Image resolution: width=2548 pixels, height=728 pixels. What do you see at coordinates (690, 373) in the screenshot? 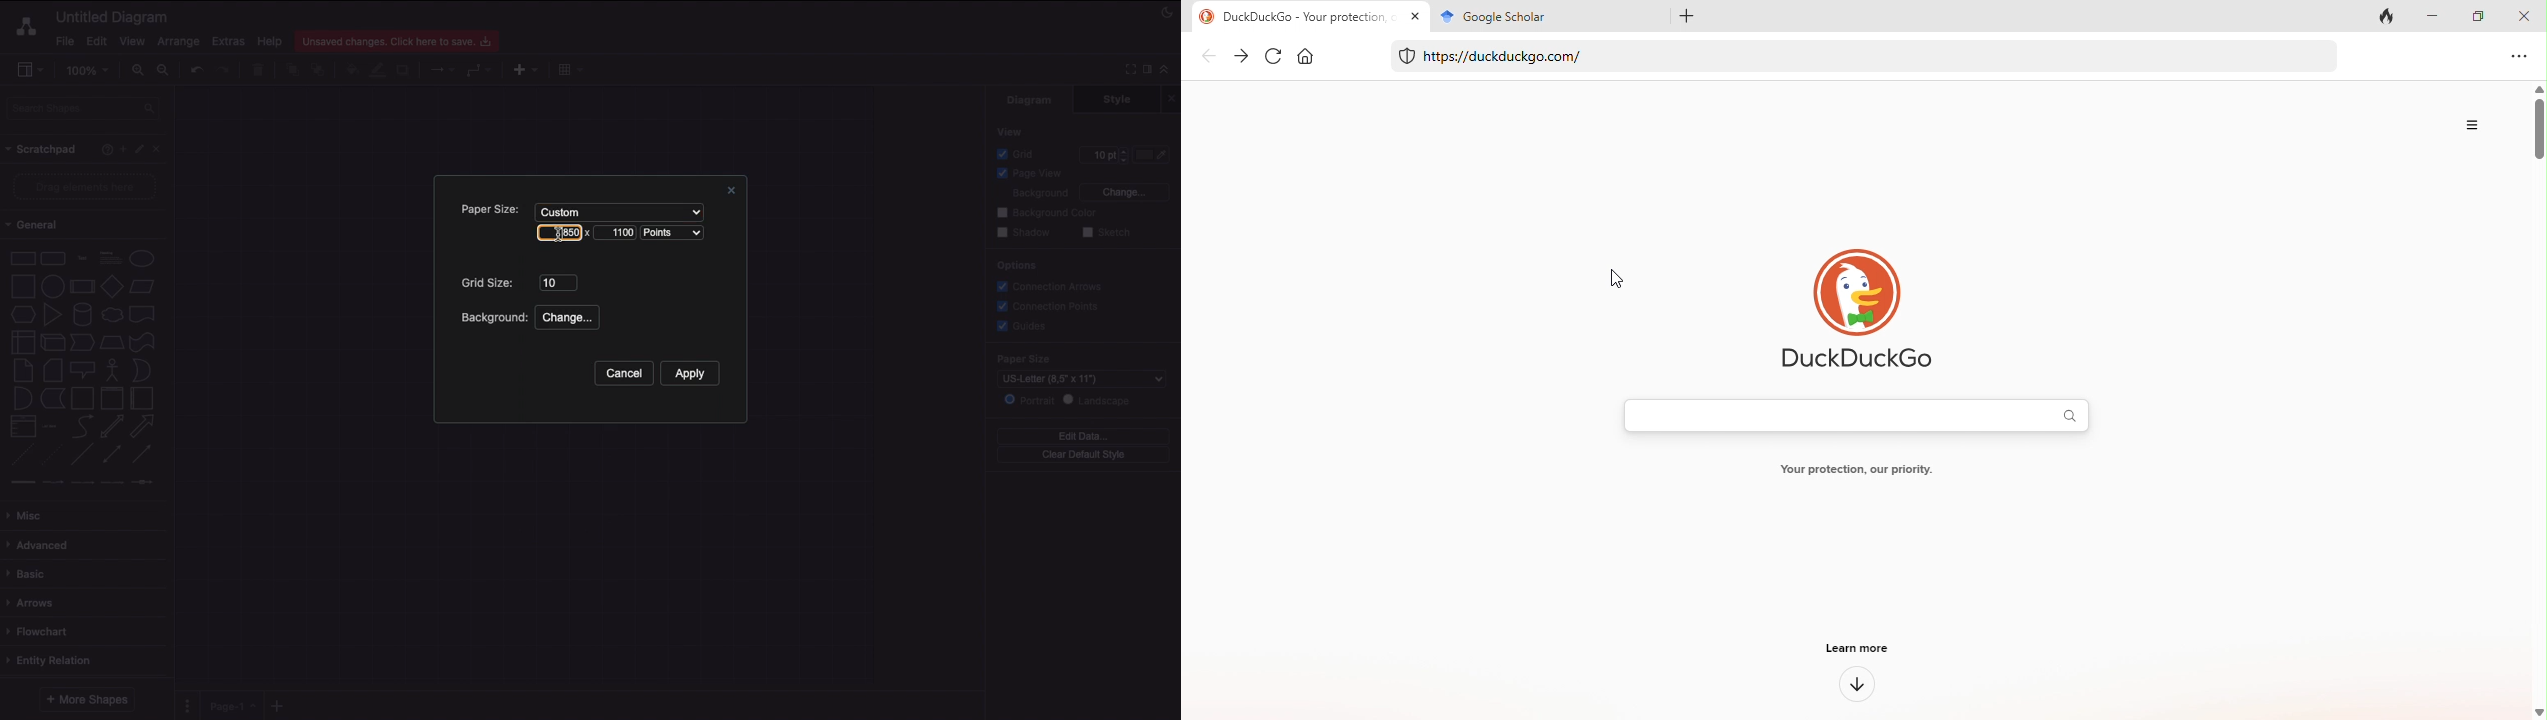
I see `Apply` at bounding box center [690, 373].